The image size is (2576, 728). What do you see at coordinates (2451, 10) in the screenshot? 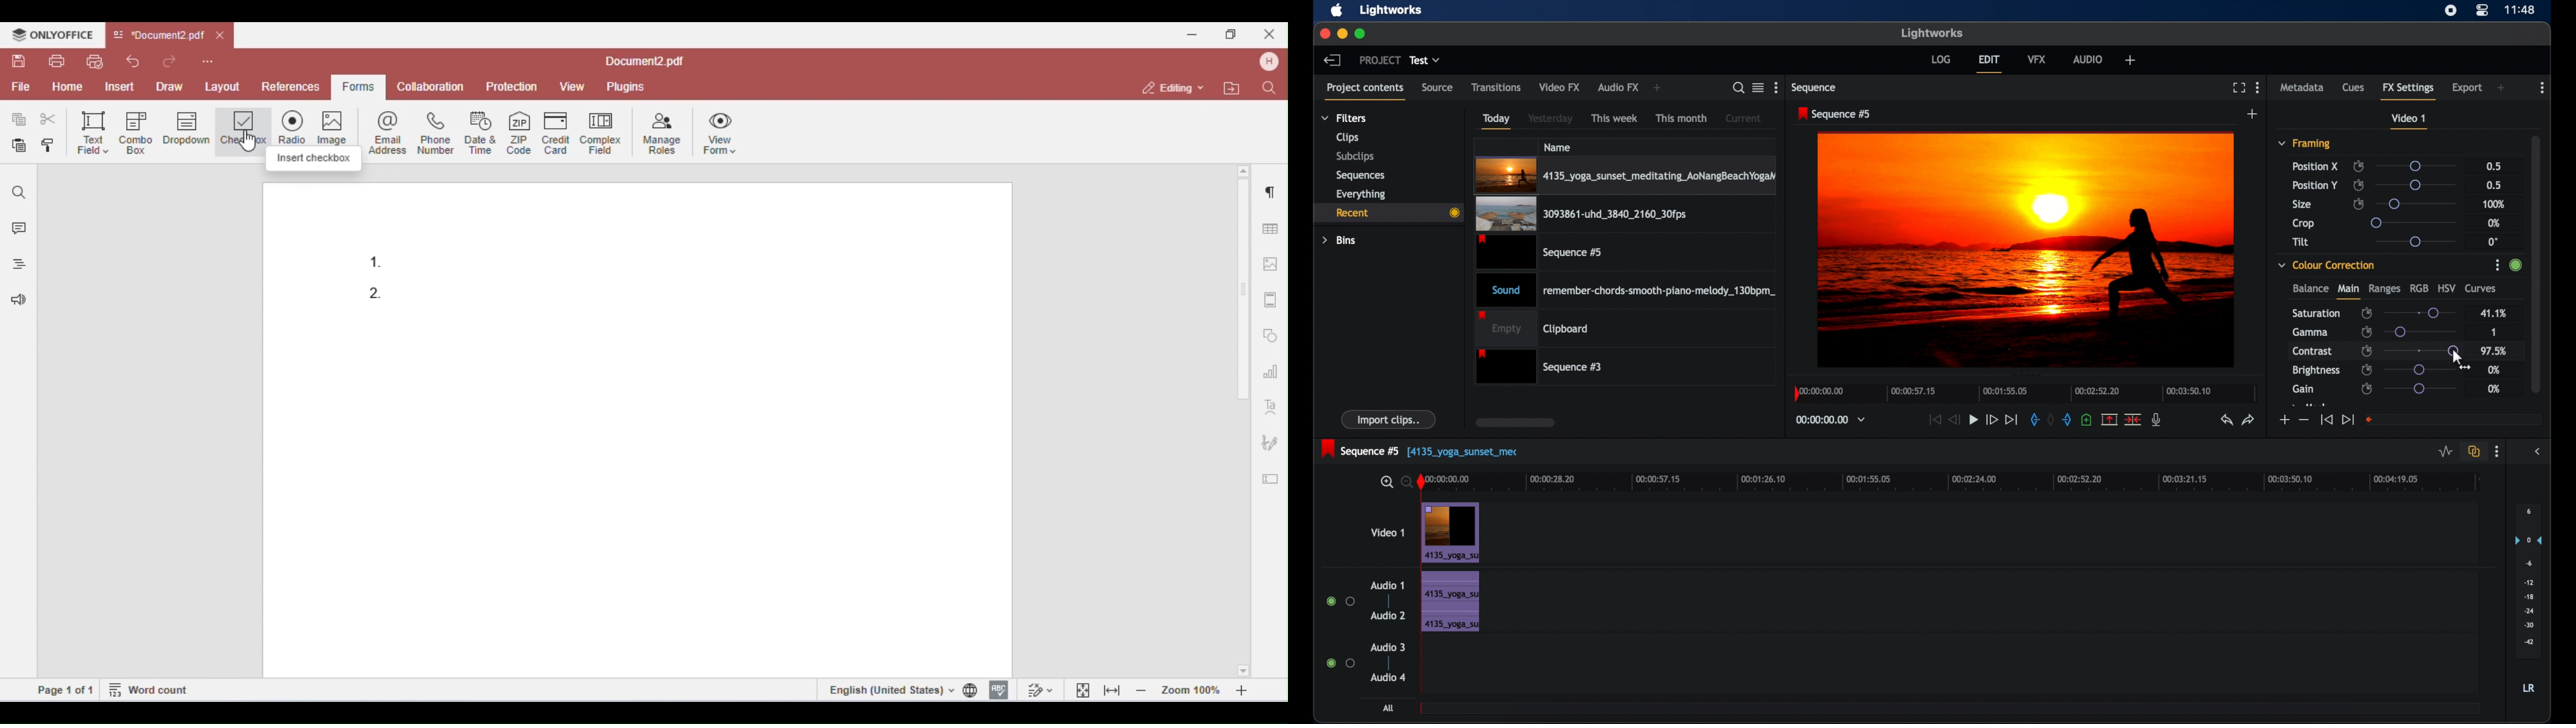
I see `screen recorder` at bounding box center [2451, 10].